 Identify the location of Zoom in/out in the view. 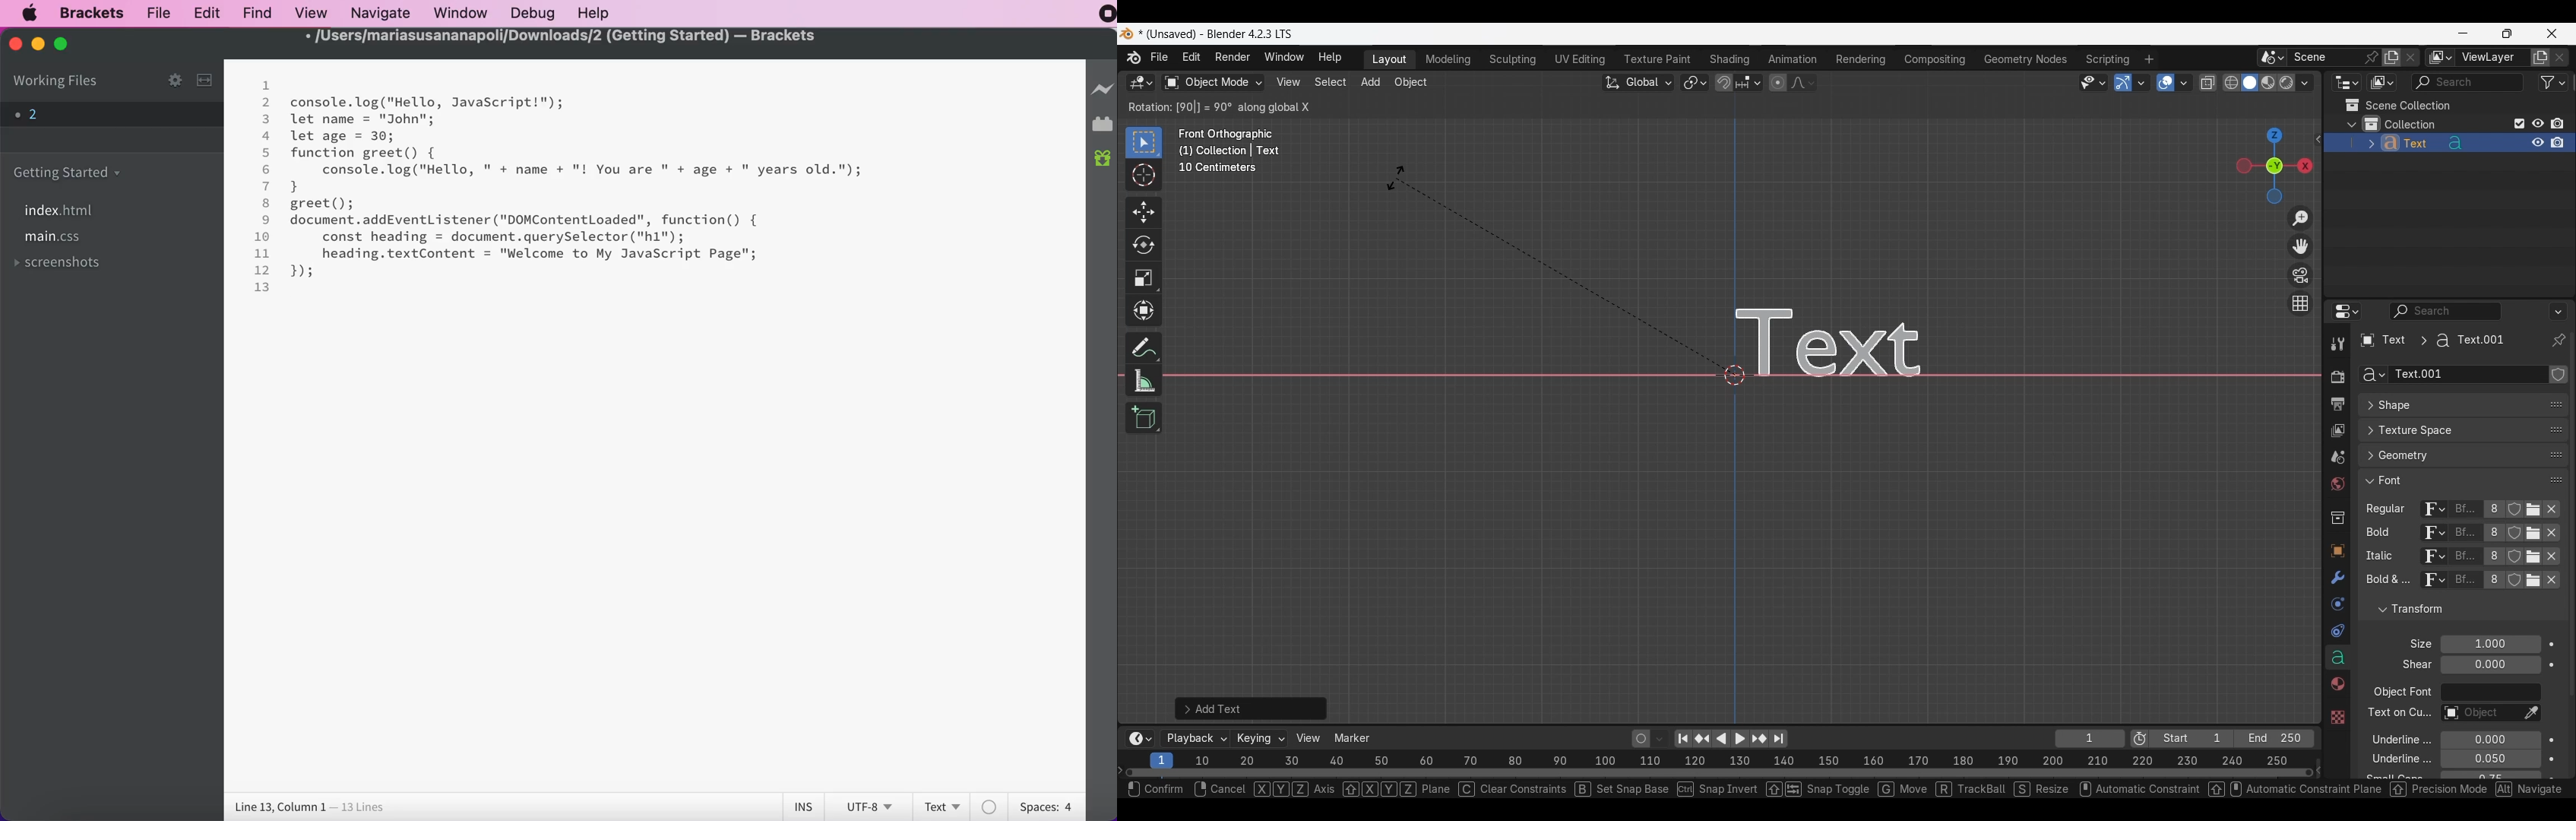
(2299, 219).